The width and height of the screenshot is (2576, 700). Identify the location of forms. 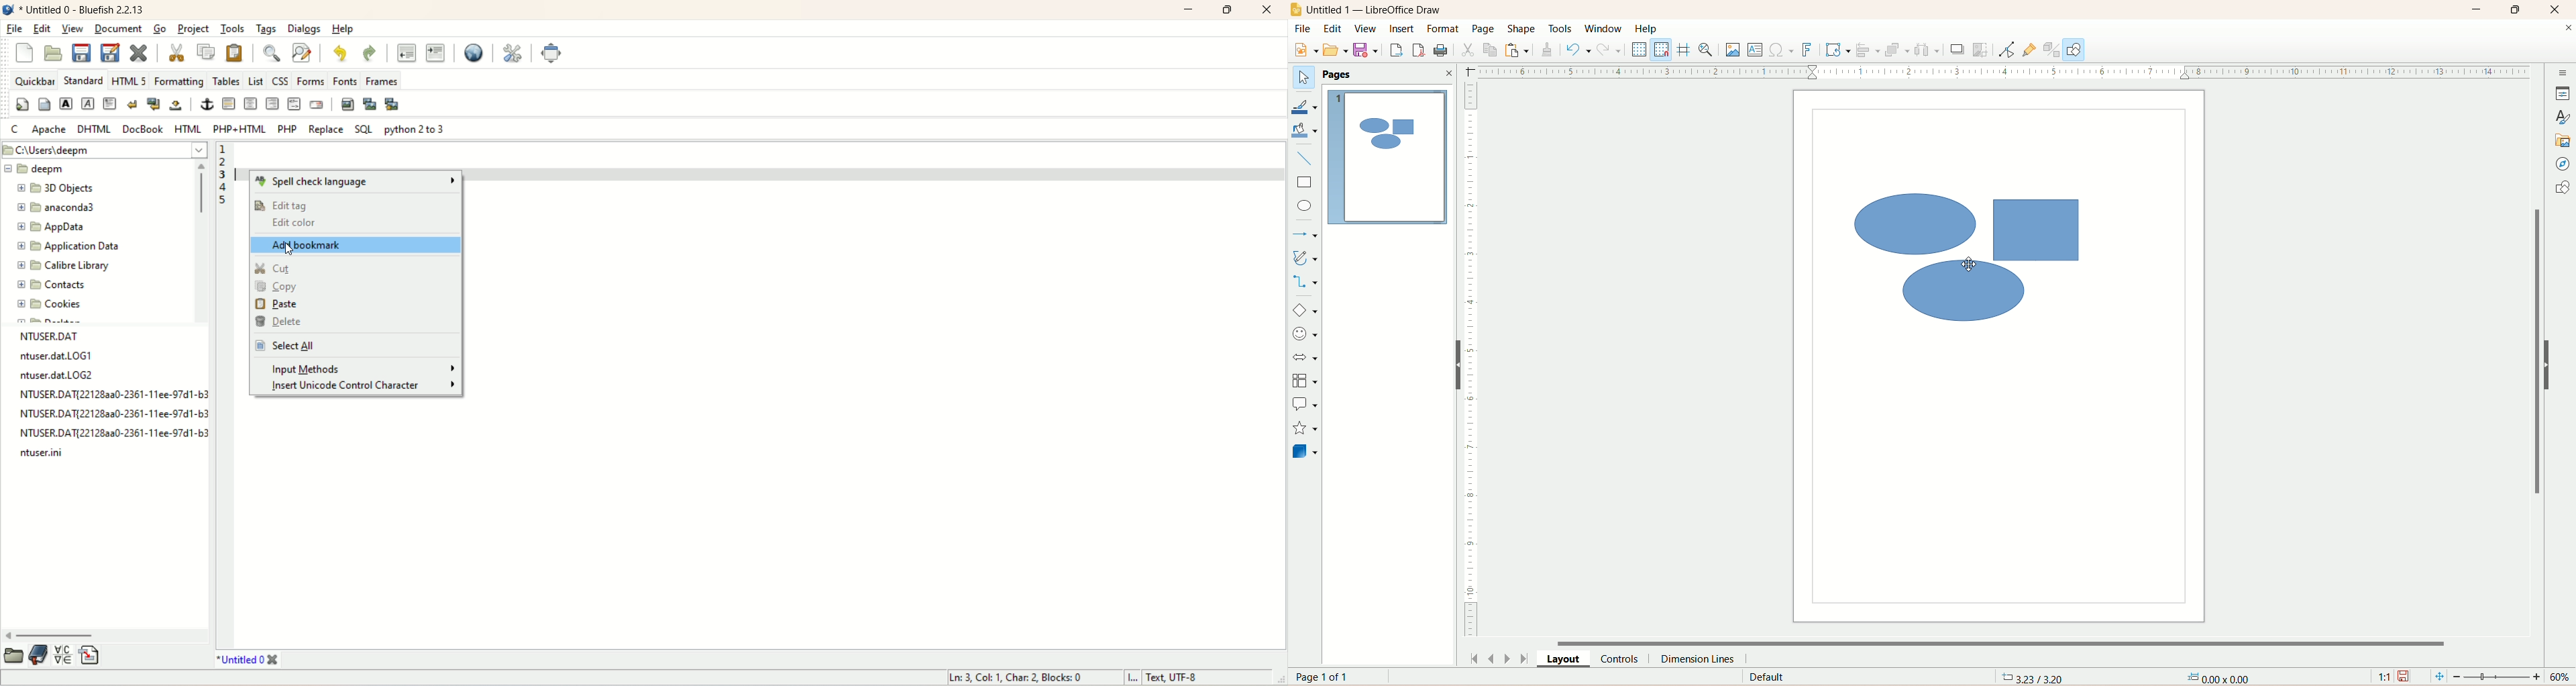
(310, 81).